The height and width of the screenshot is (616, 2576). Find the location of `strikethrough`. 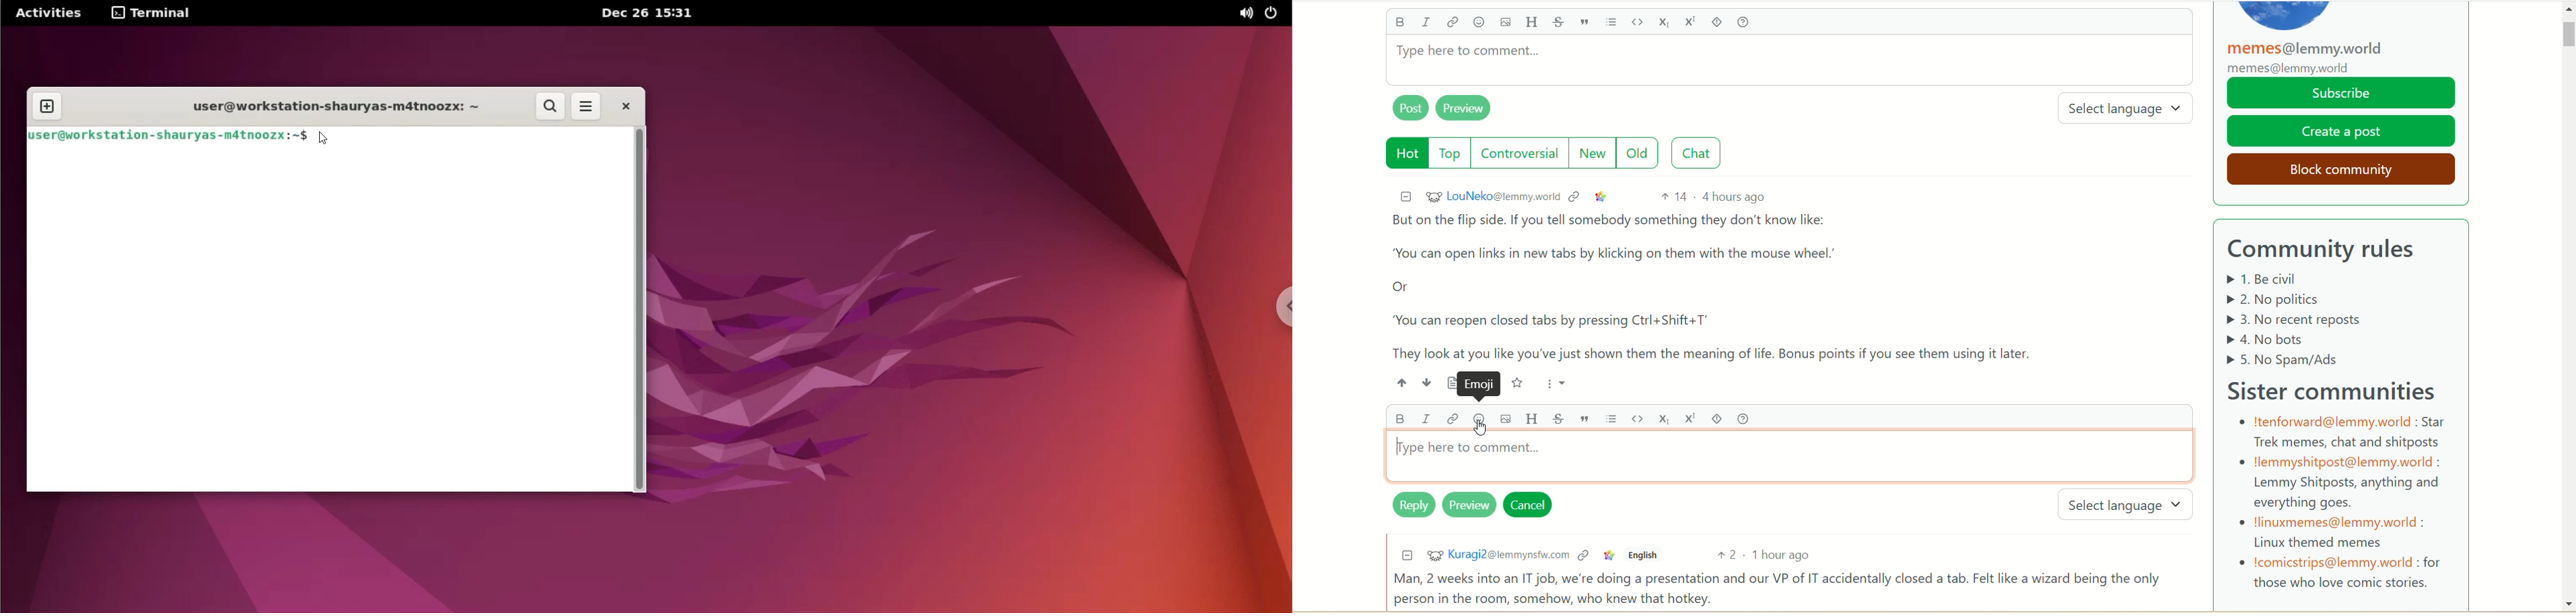

strikethrough is located at coordinates (1559, 23).